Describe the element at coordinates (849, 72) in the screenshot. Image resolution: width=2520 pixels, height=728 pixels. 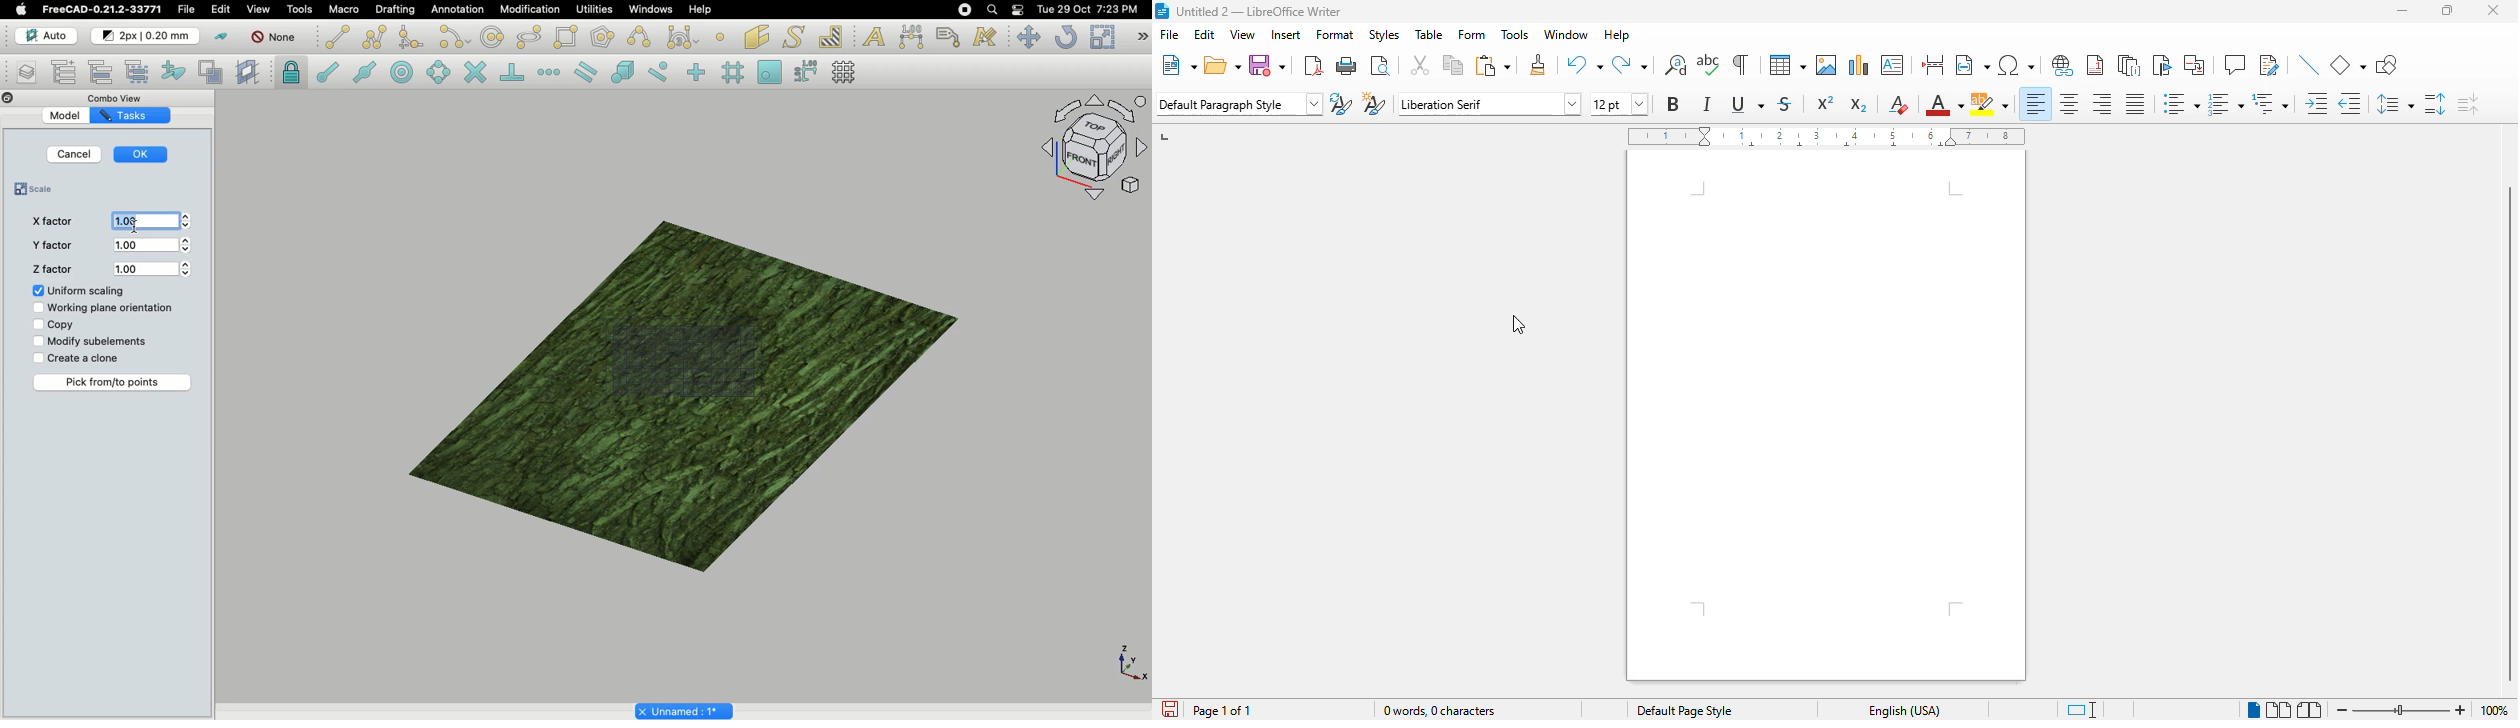
I see `Toggle grid` at that location.